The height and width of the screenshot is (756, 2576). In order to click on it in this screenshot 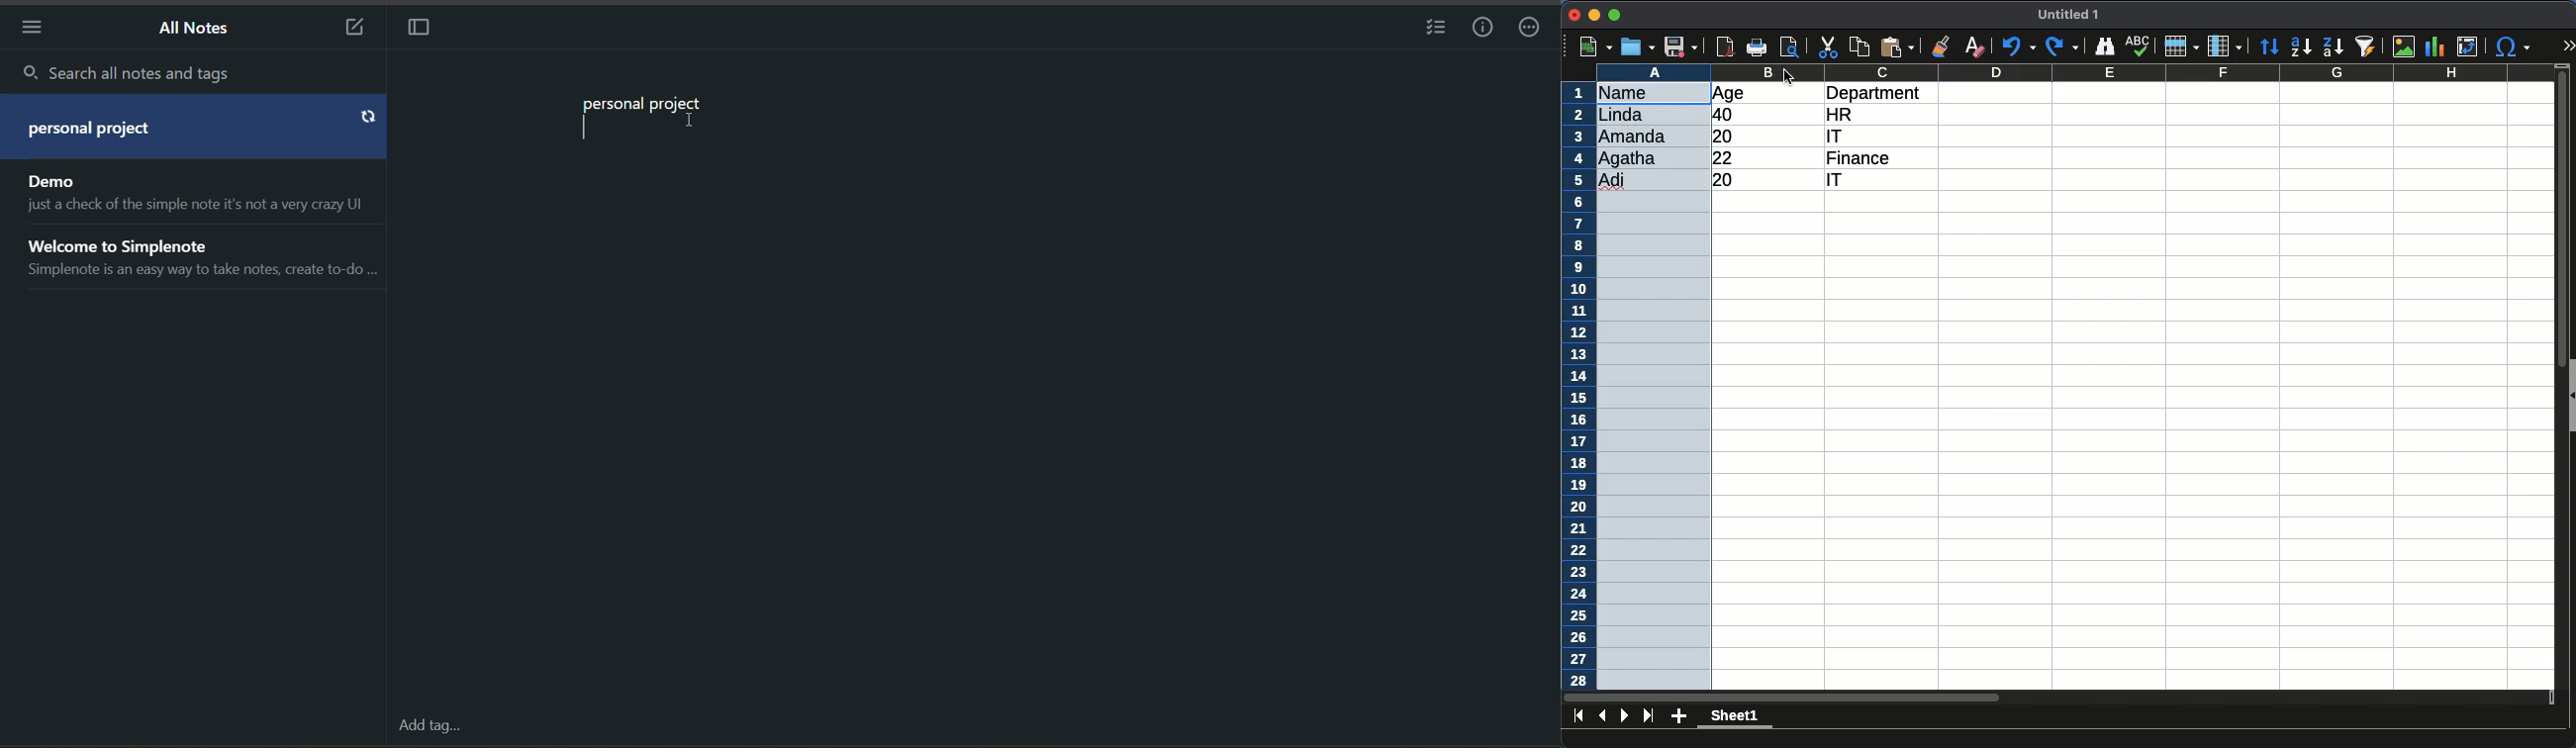, I will do `click(1844, 182)`.